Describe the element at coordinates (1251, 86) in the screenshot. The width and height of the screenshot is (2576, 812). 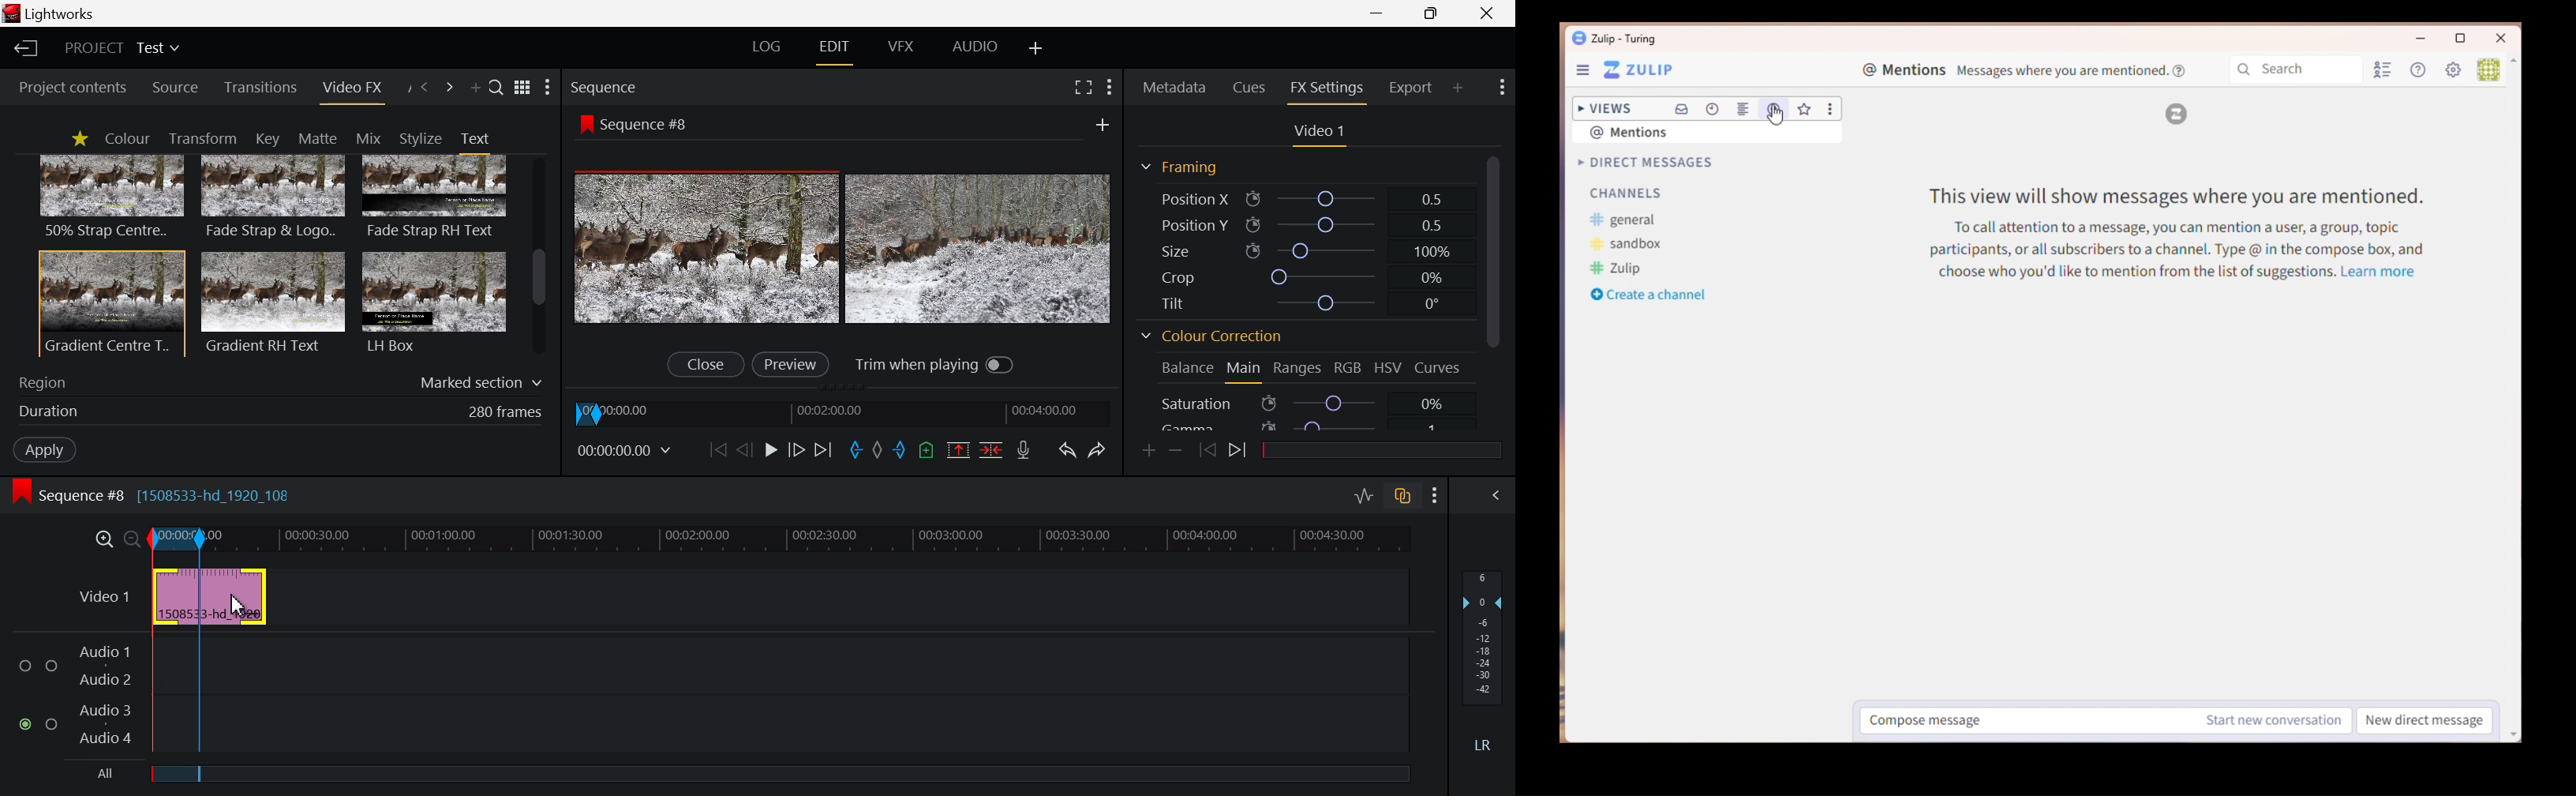
I see `Cues` at that location.